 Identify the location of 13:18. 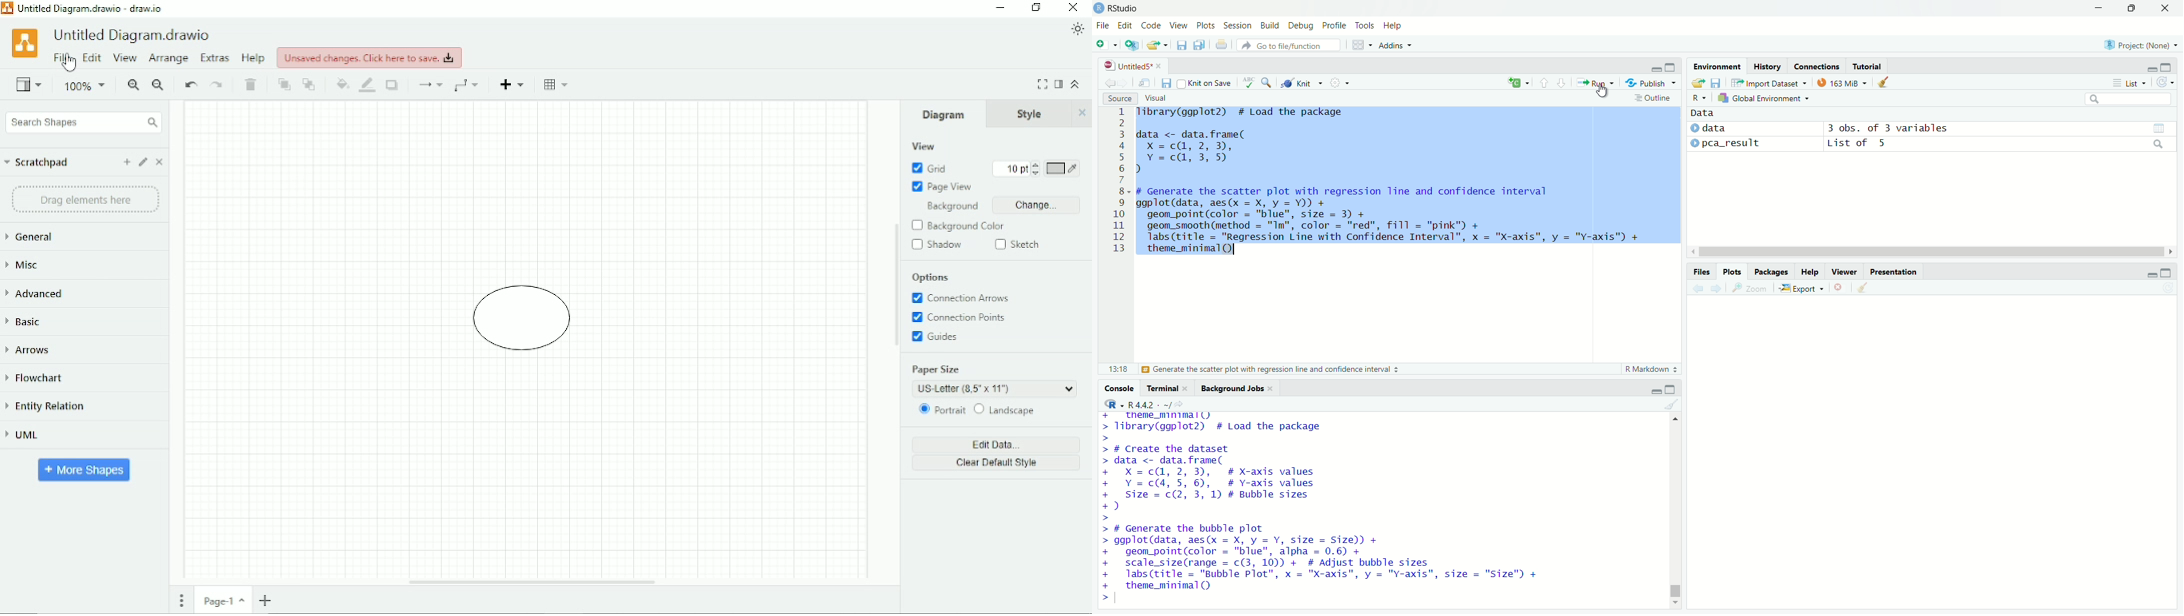
(1118, 369).